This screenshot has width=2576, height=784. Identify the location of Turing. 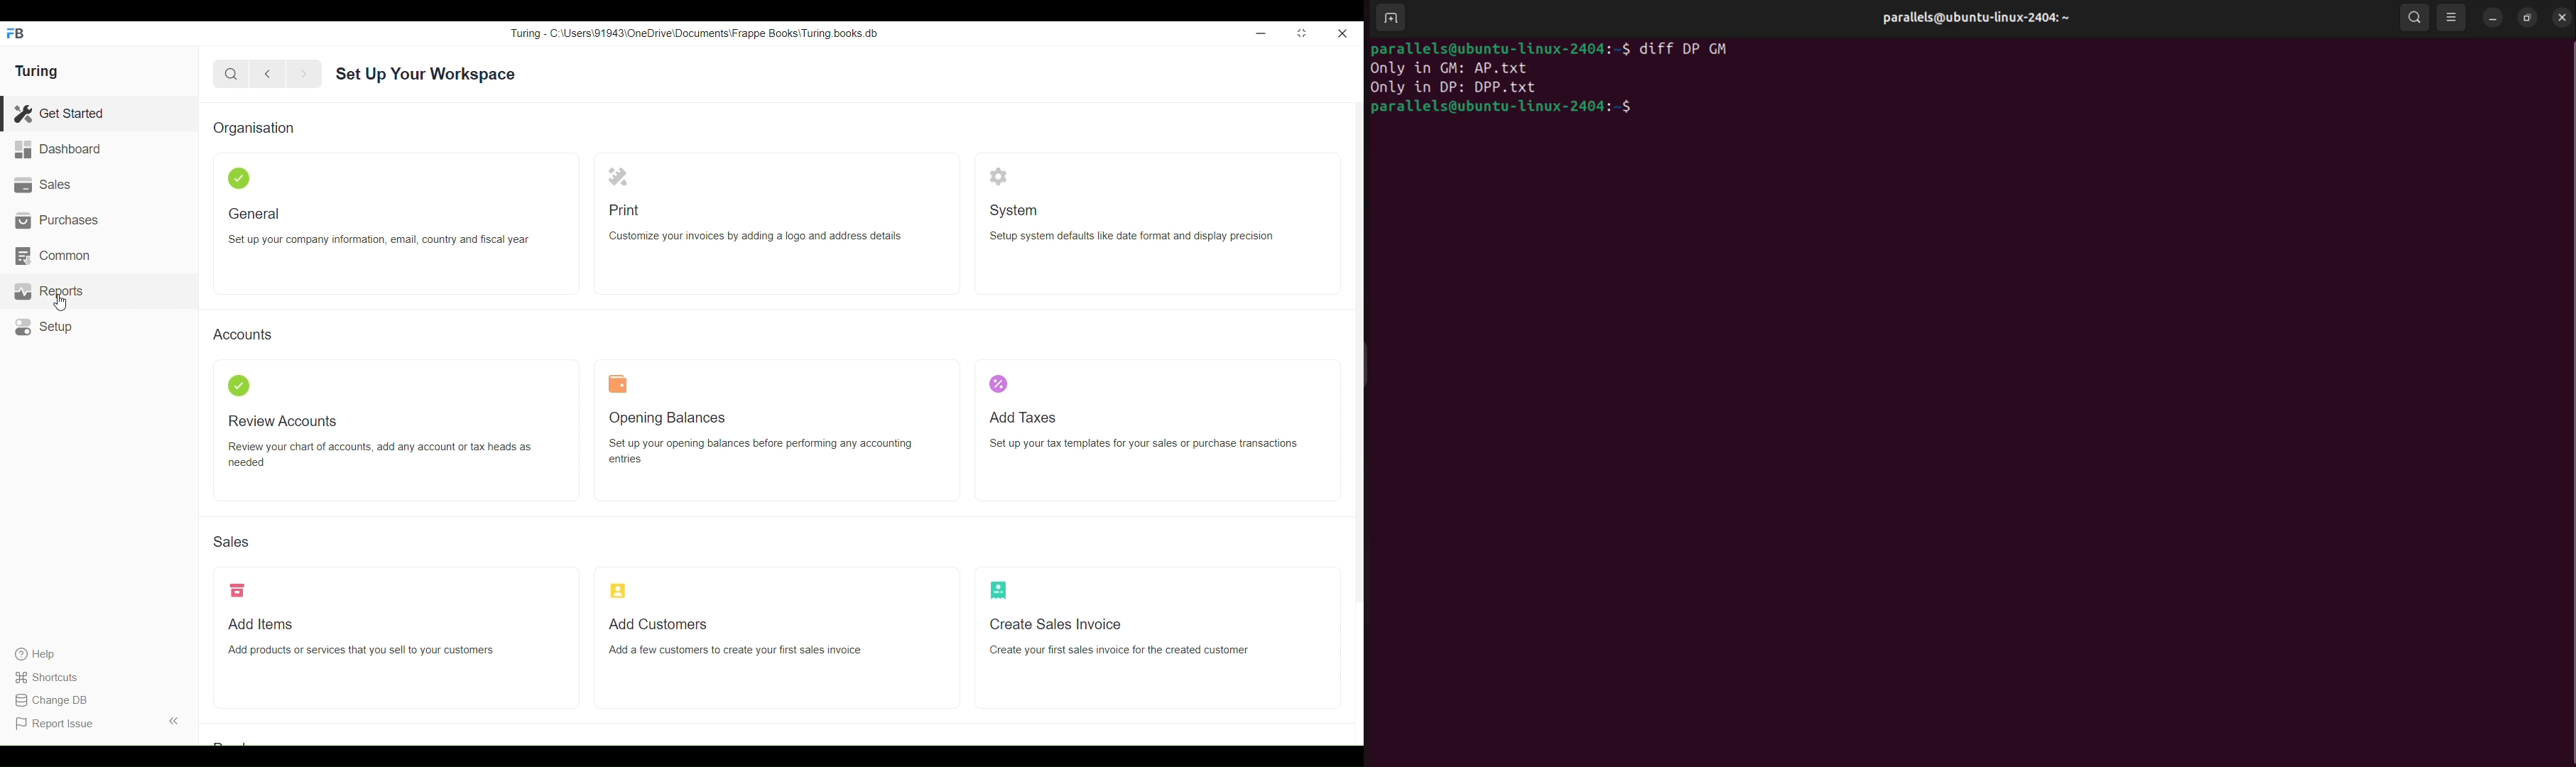
(36, 72).